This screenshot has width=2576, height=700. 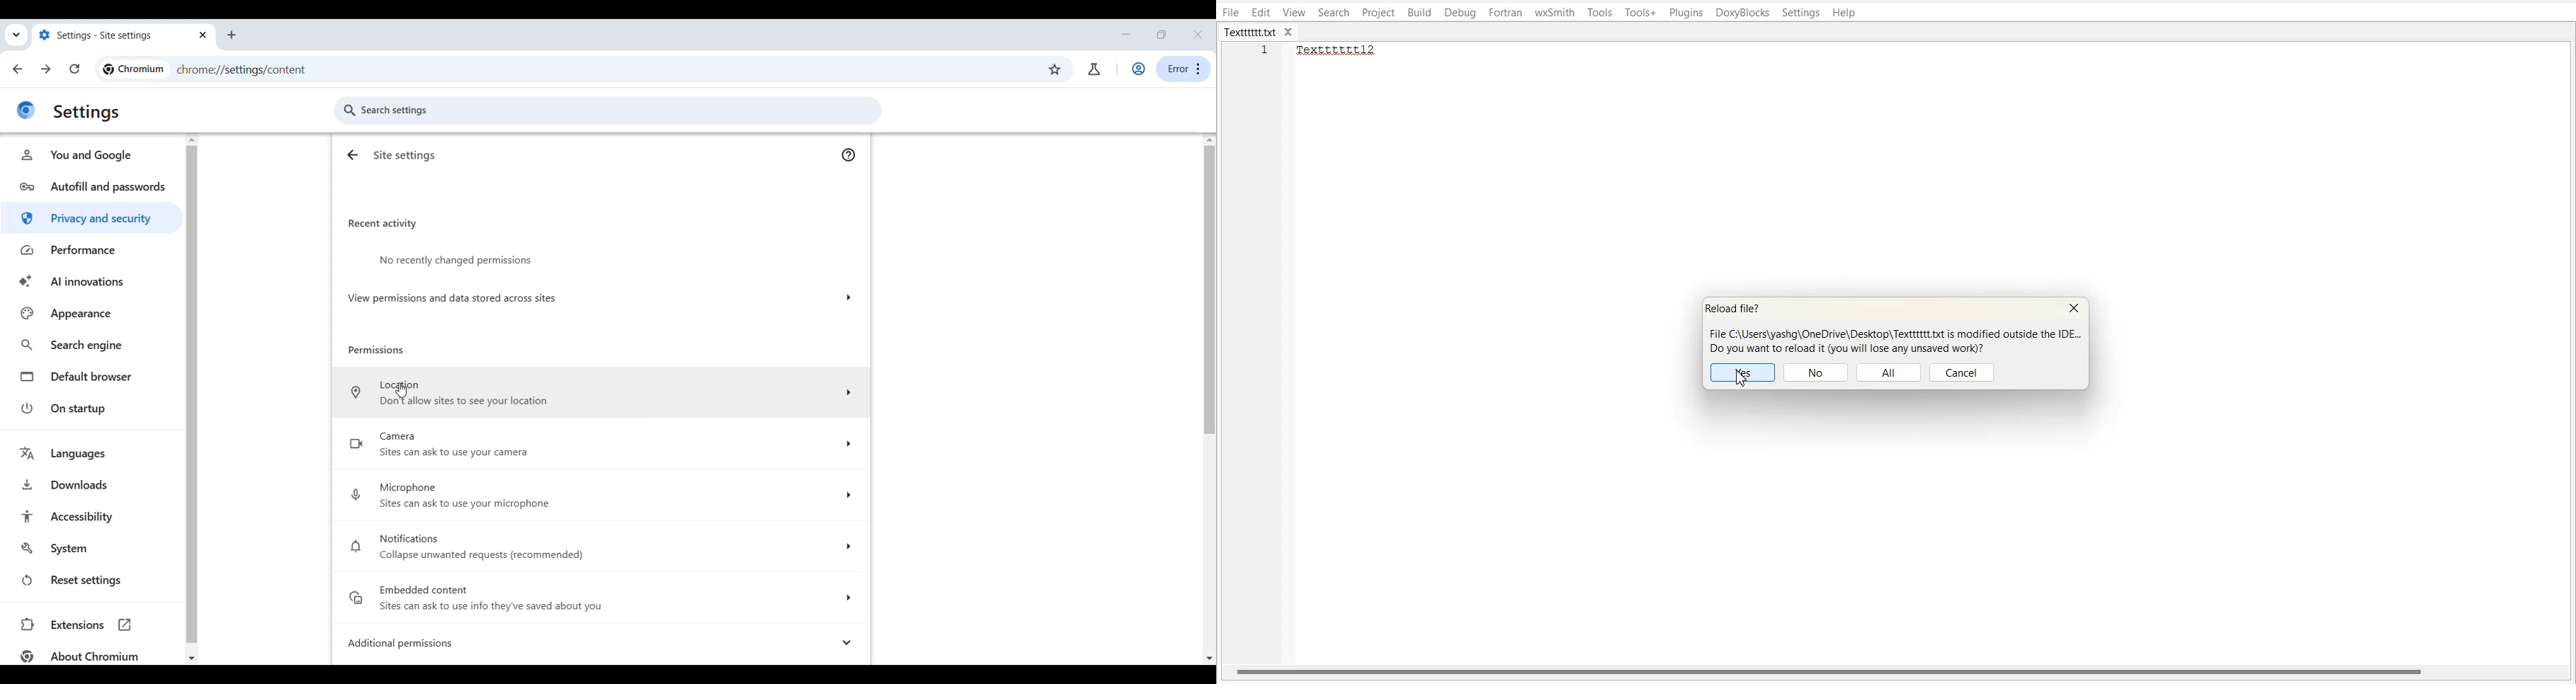 I want to click on Go back to site settings, so click(x=354, y=155).